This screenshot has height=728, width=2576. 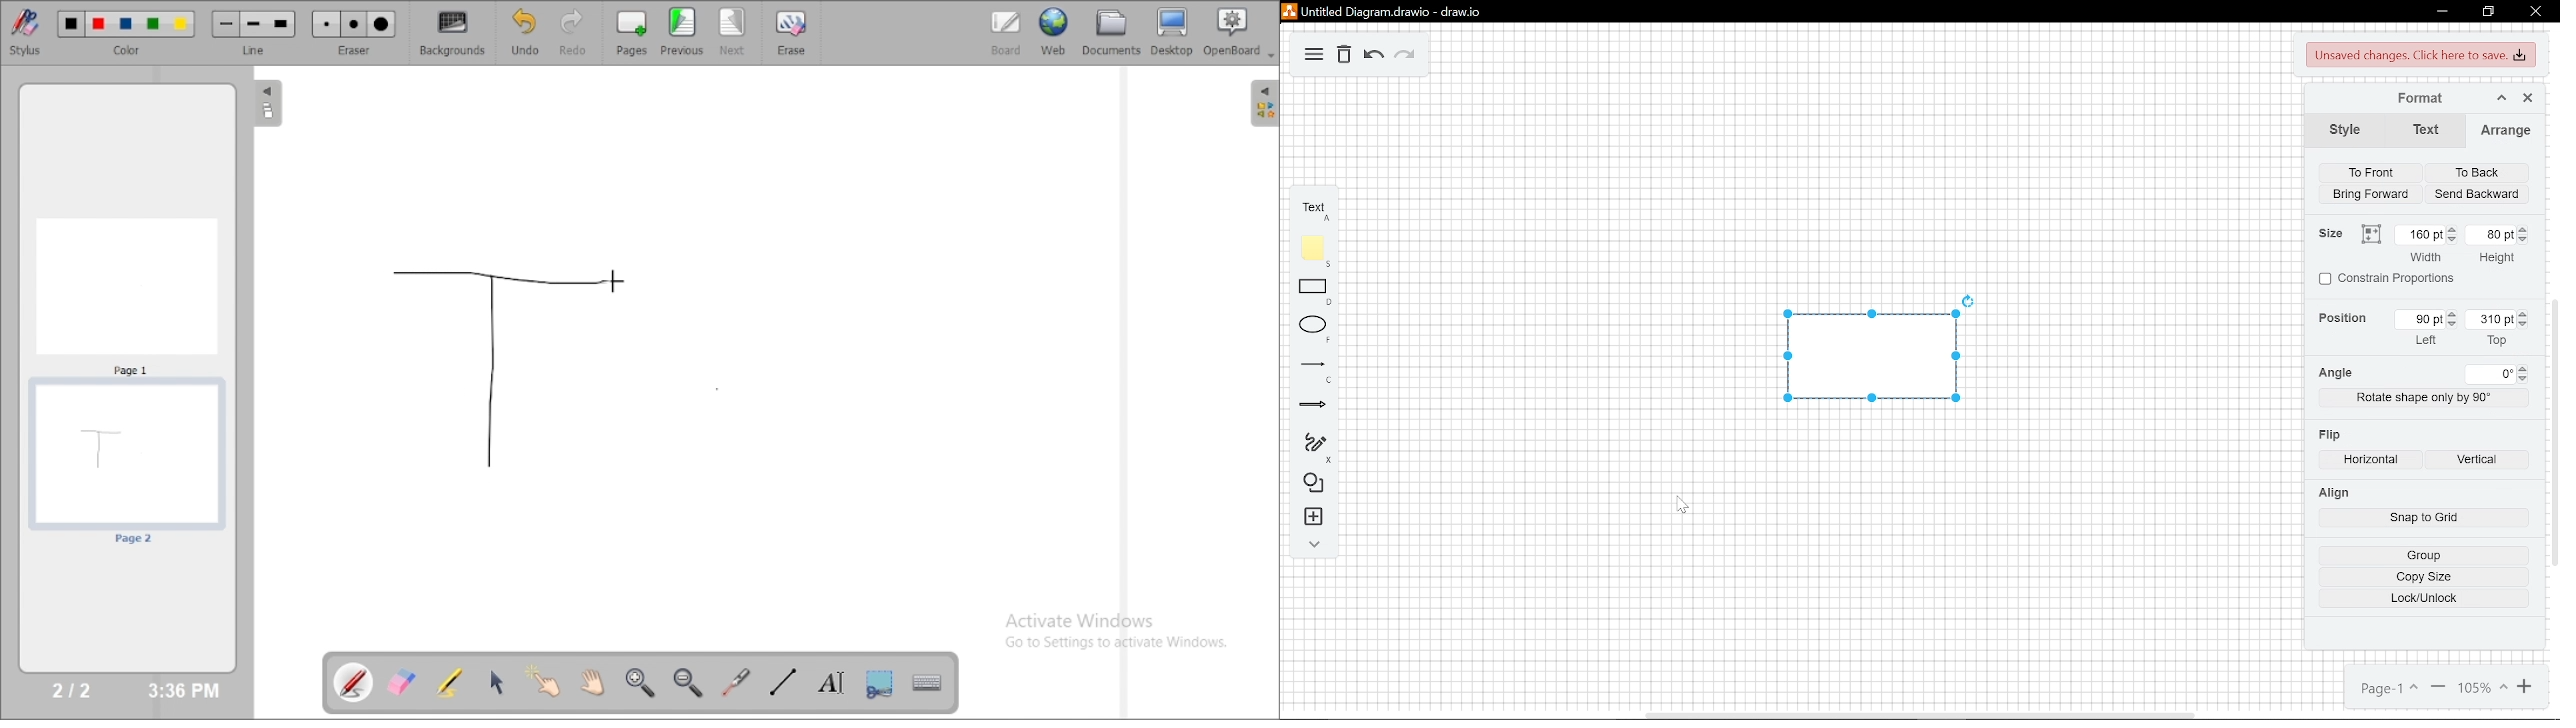 I want to click on previous, so click(x=682, y=31).